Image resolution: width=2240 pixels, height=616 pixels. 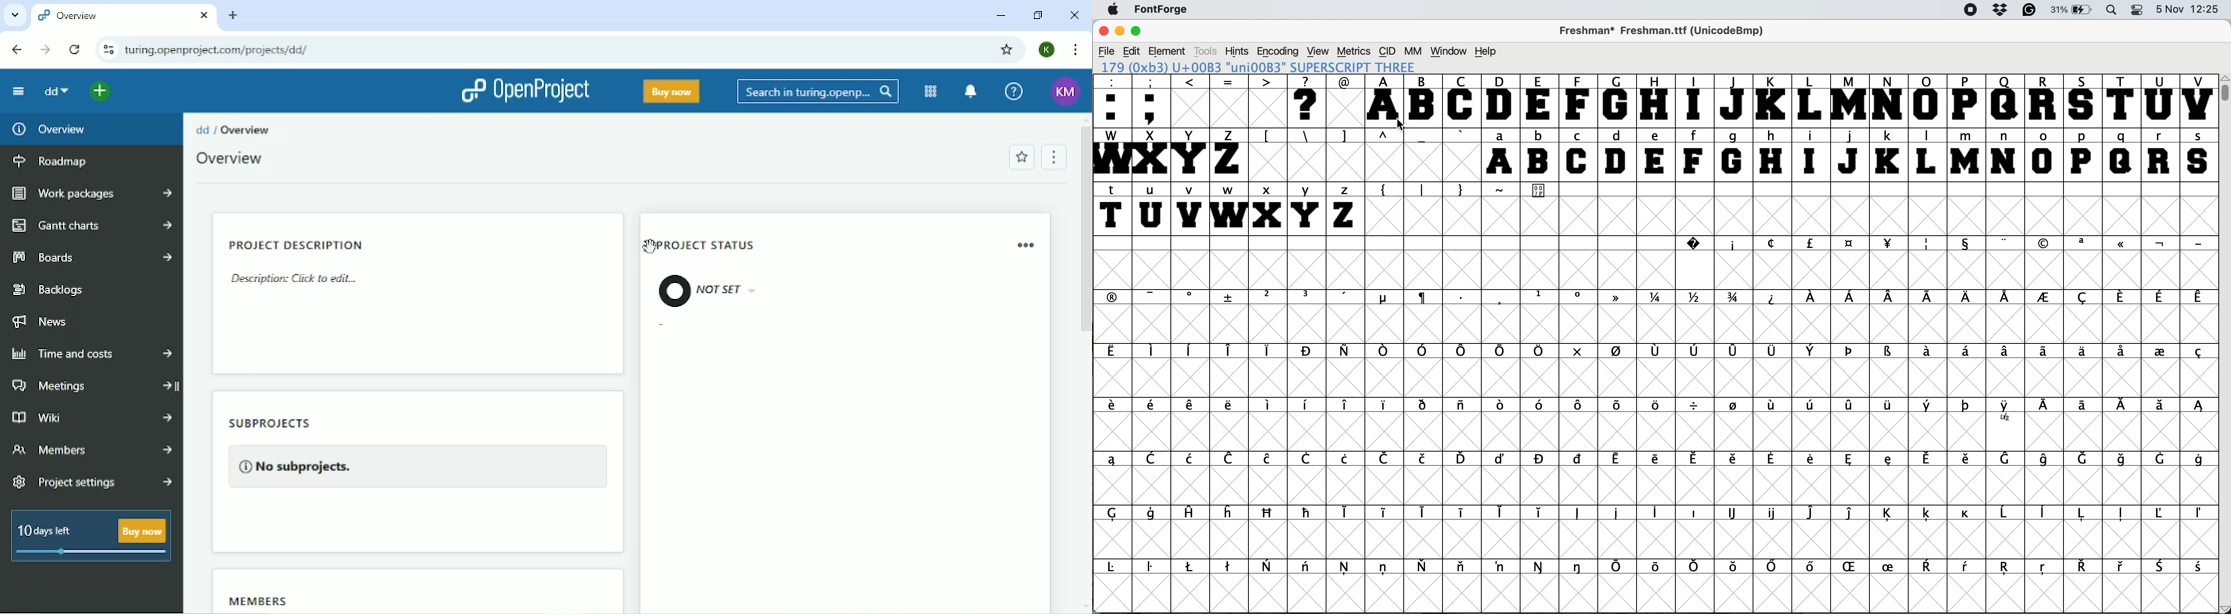 What do you see at coordinates (1113, 208) in the screenshot?
I see `t` at bounding box center [1113, 208].